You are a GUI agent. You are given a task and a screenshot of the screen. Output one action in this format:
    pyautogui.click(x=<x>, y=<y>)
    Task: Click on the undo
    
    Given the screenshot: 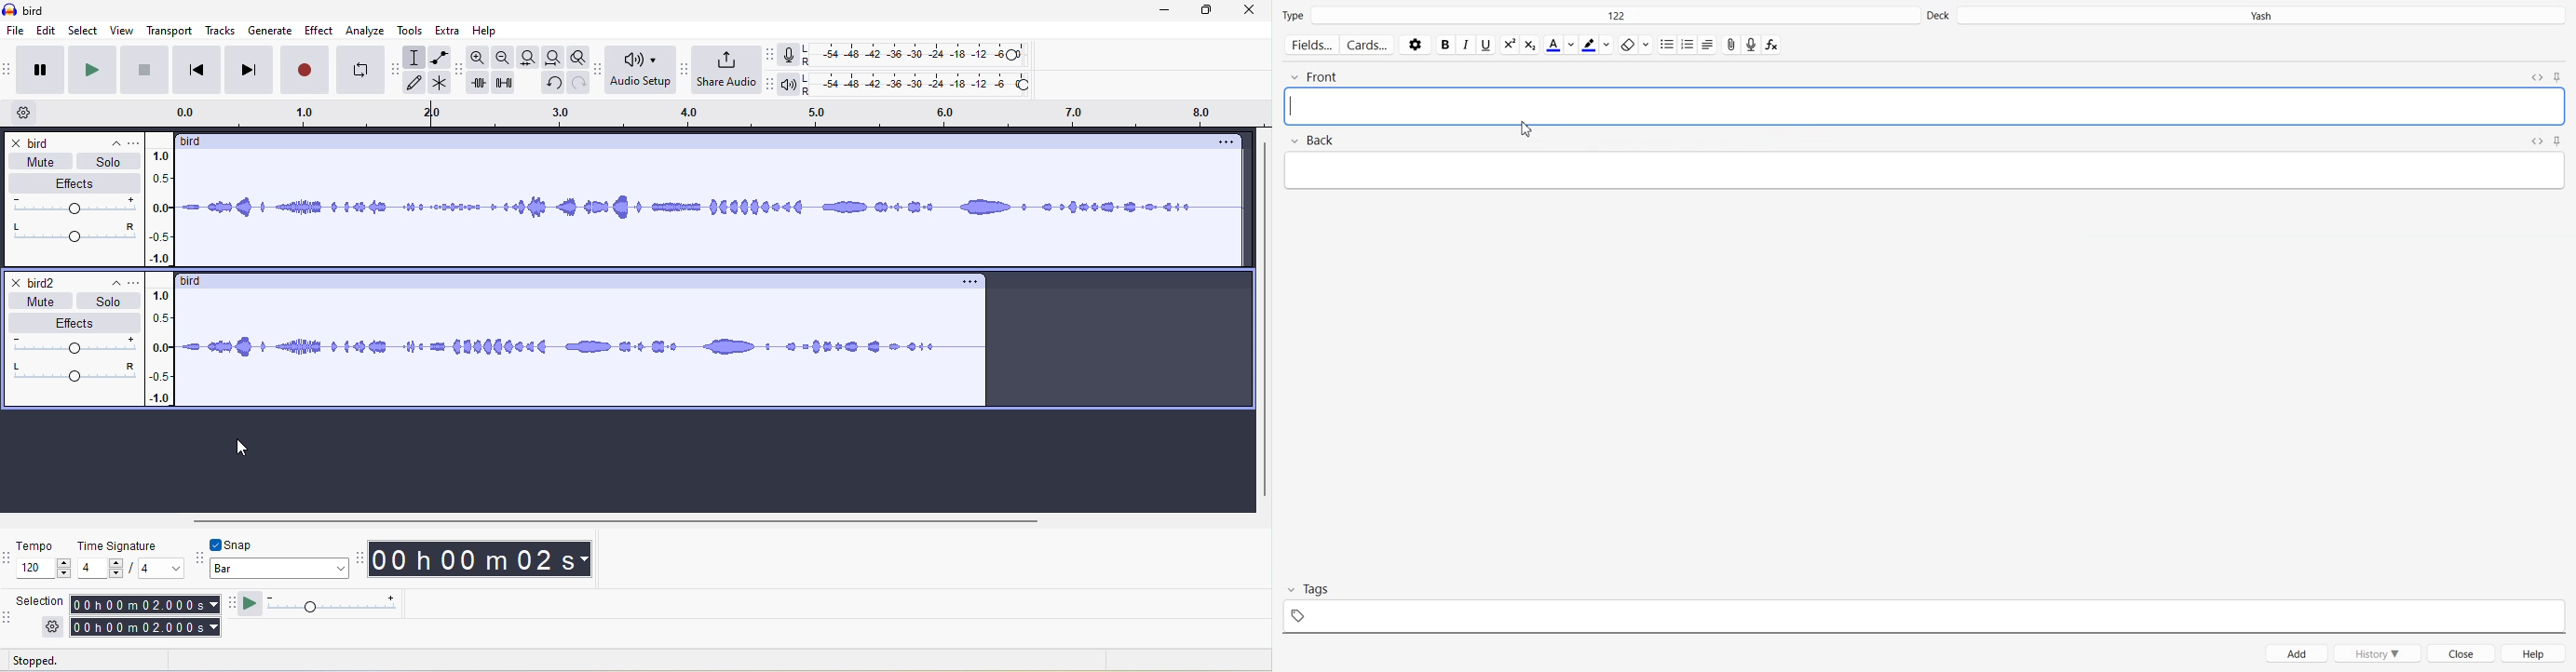 What is the action you would take?
    pyautogui.click(x=550, y=86)
    